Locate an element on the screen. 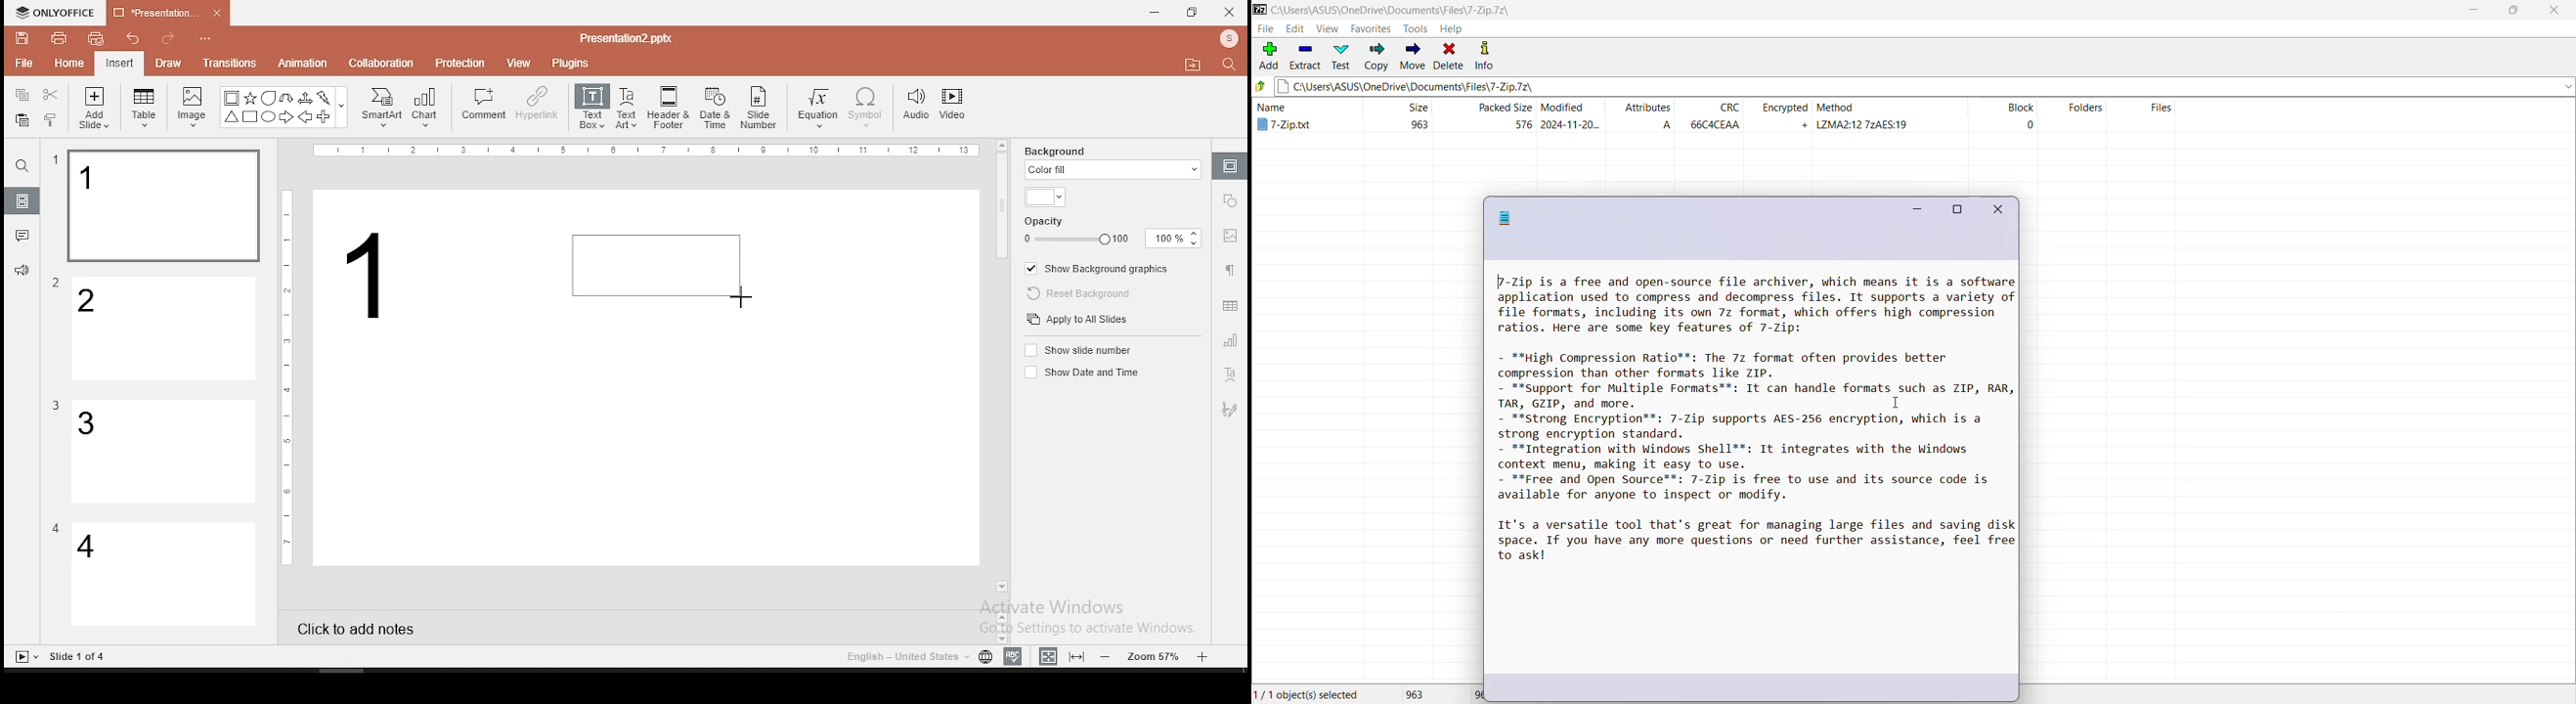  Arrow Left is located at coordinates (305, 117).